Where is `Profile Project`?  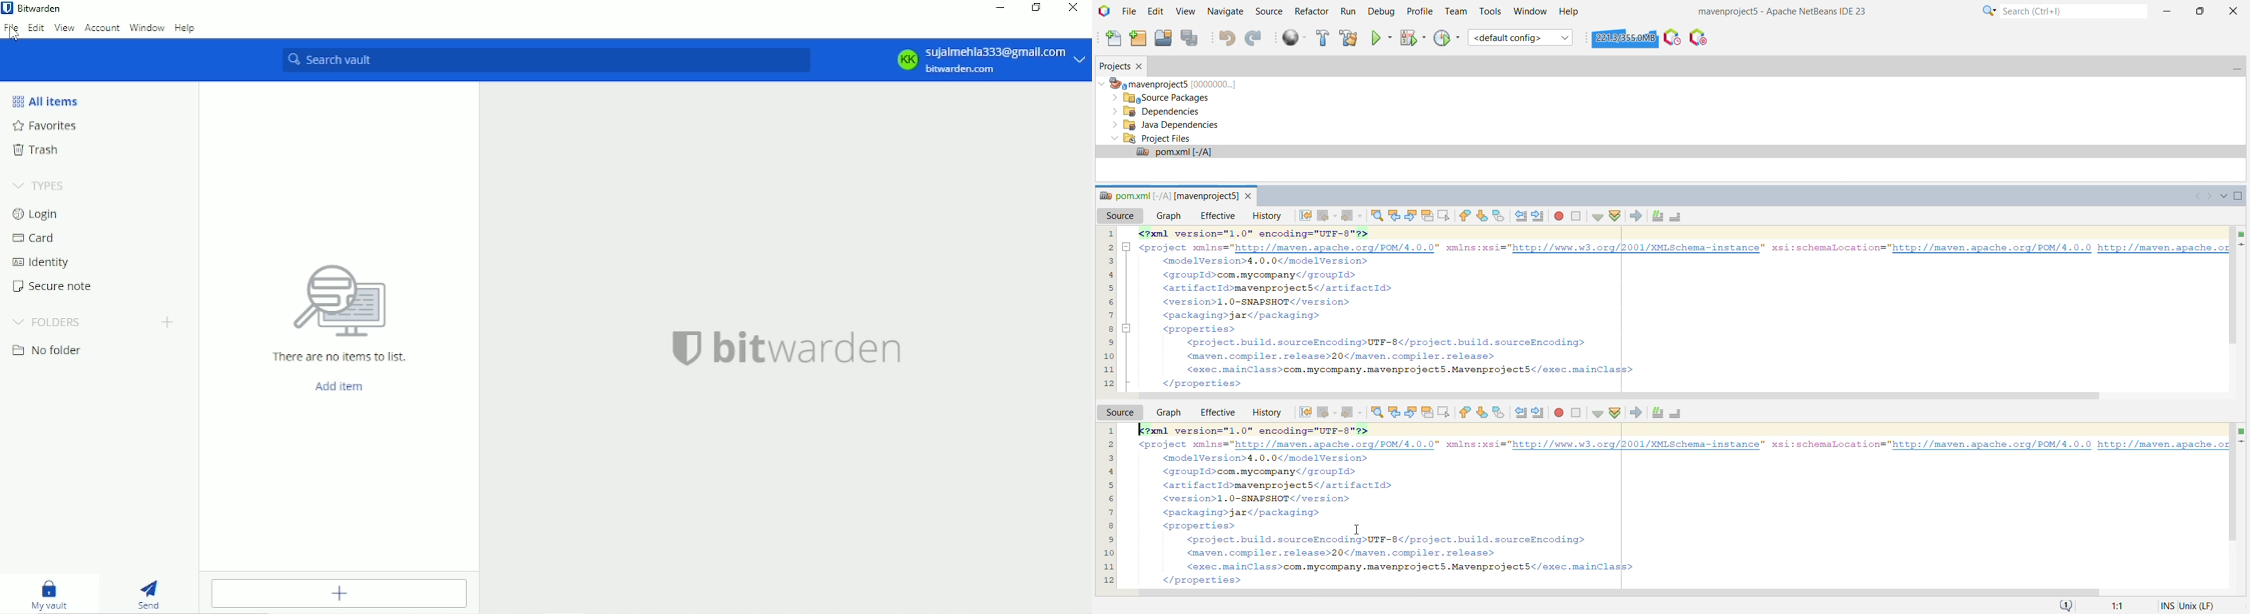 Profile Project is located at coordinates (1447, 38).